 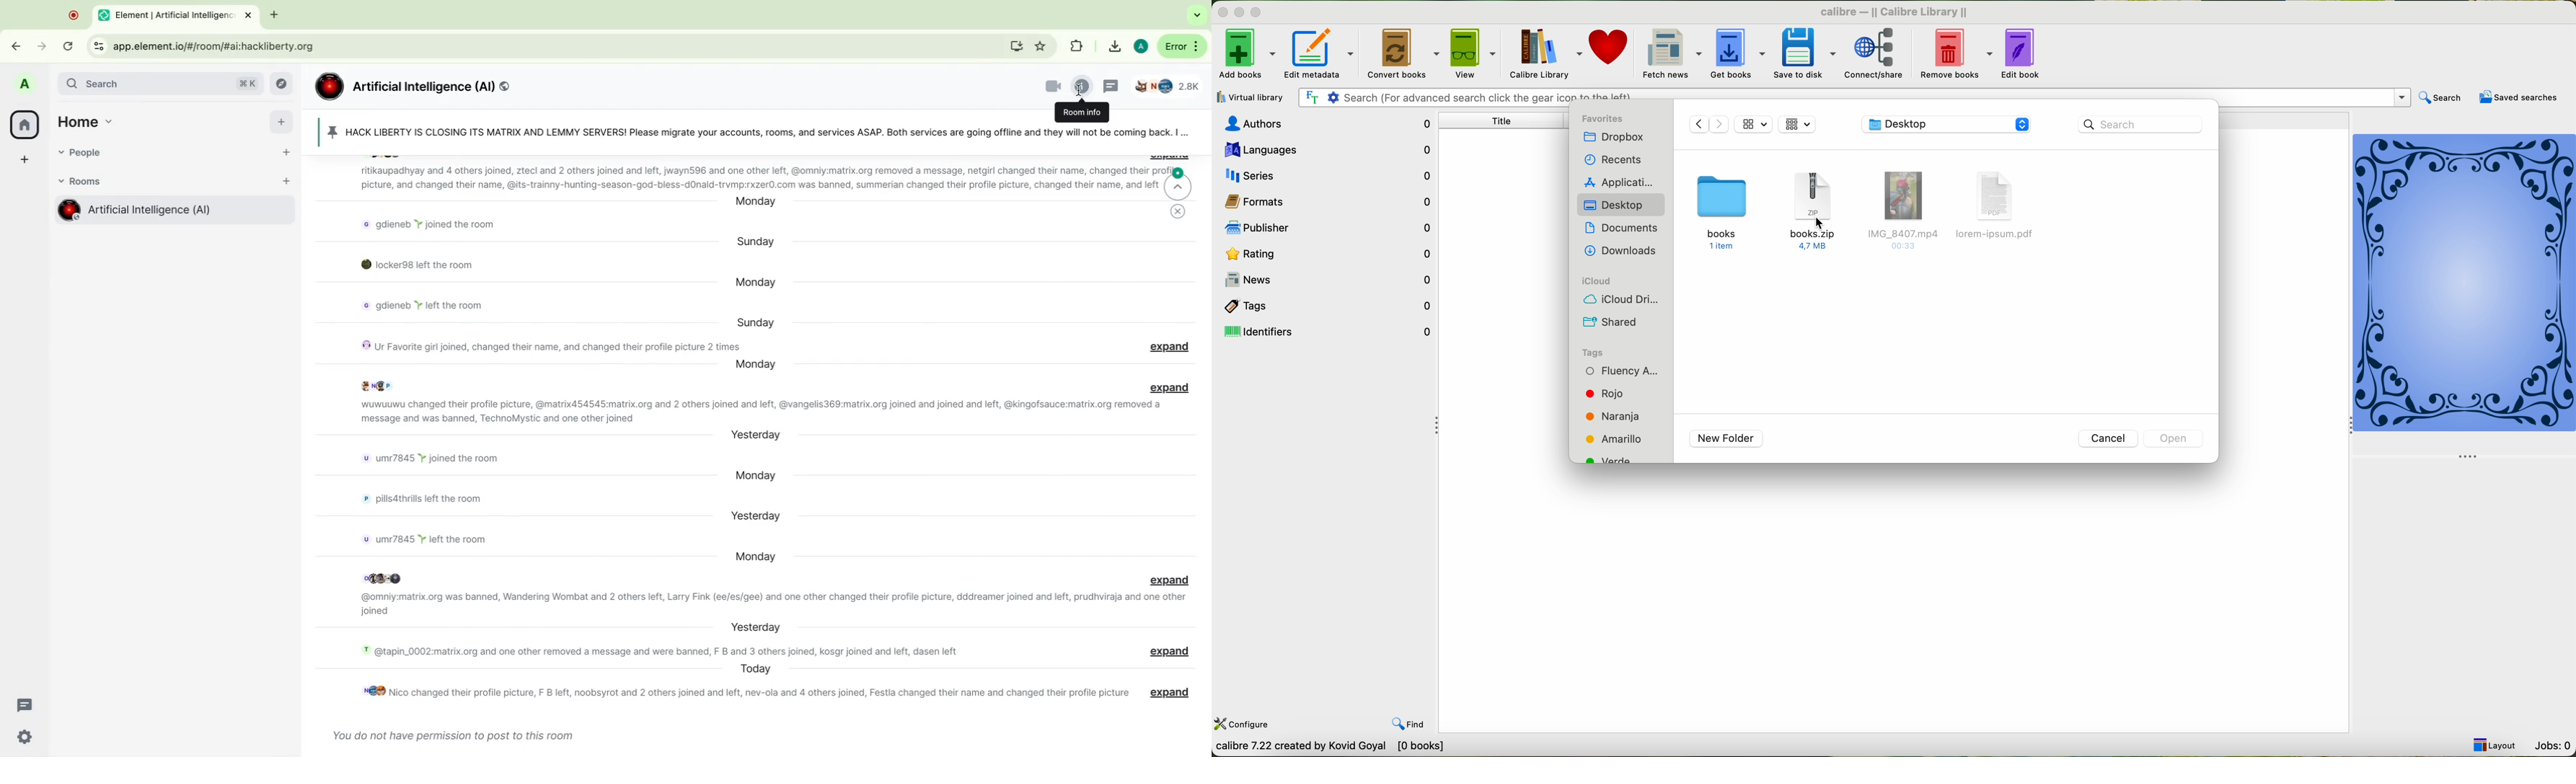 I want to click on disable open button, so click(x=2181, y=438).